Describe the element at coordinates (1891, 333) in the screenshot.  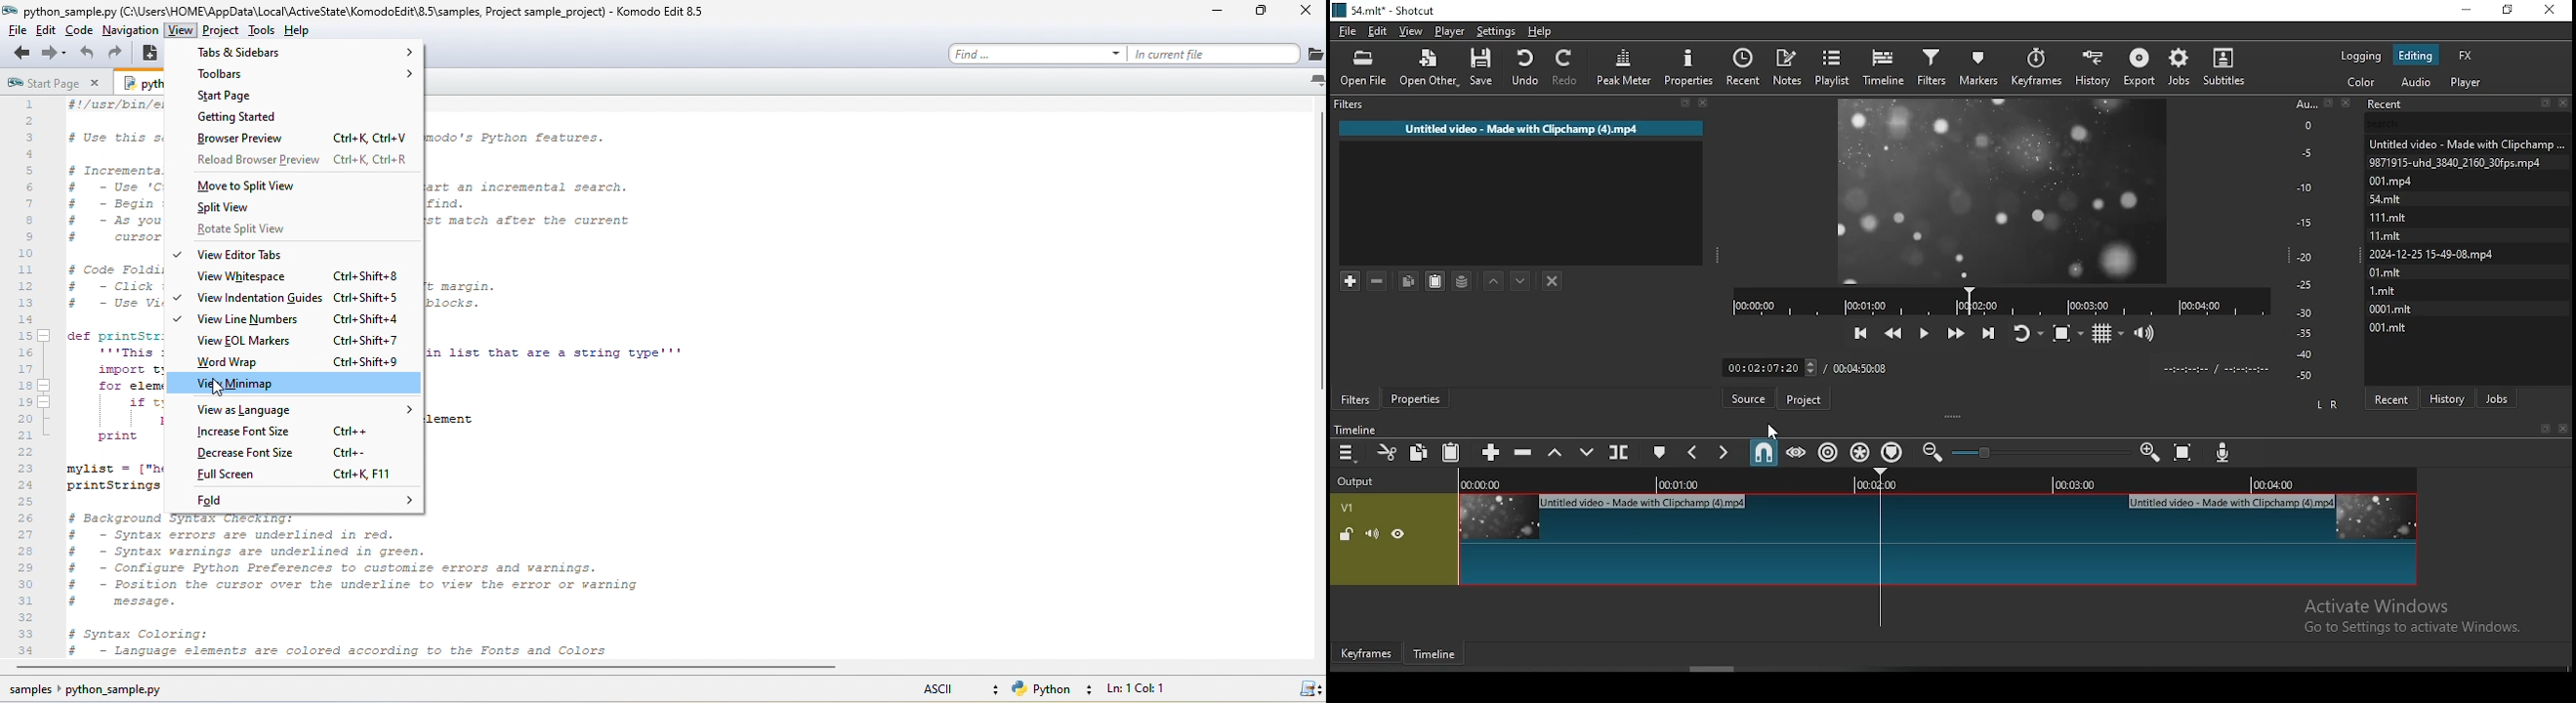
I see `play quickly backwards` at that location.